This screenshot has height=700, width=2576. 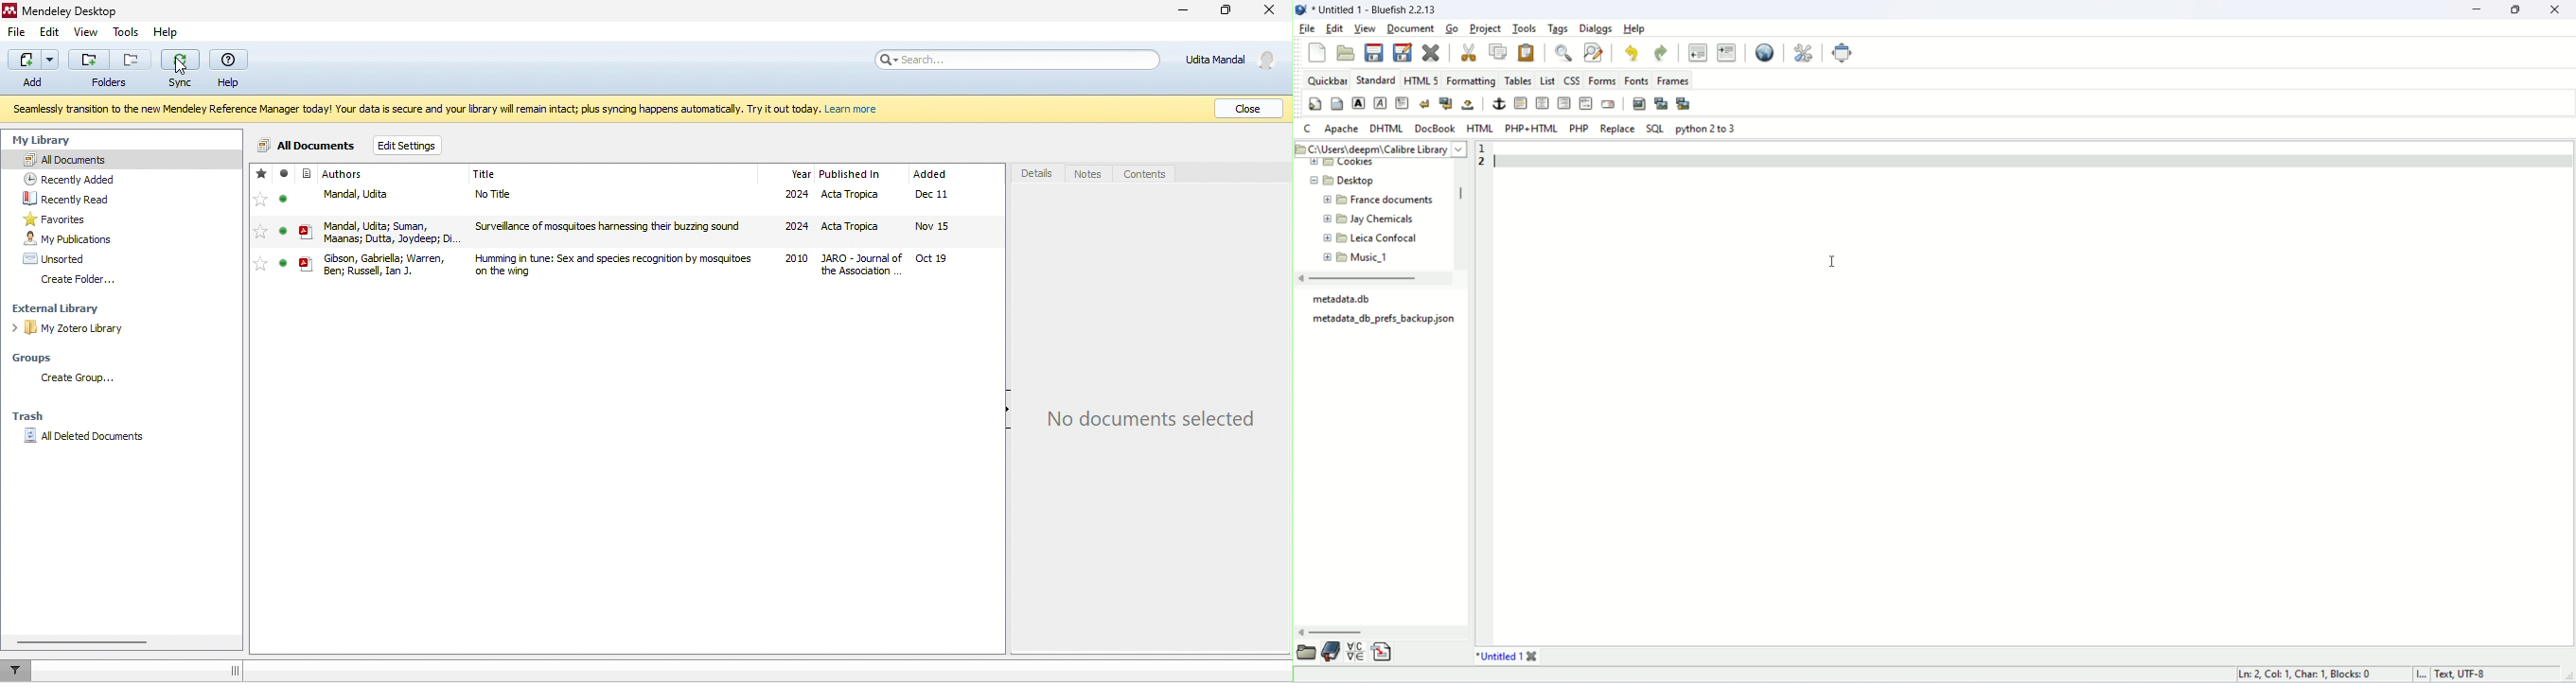 What do you see at coordinates (309, 174) in the screenshot?
I see `icon` at bounding box center [309, 174].